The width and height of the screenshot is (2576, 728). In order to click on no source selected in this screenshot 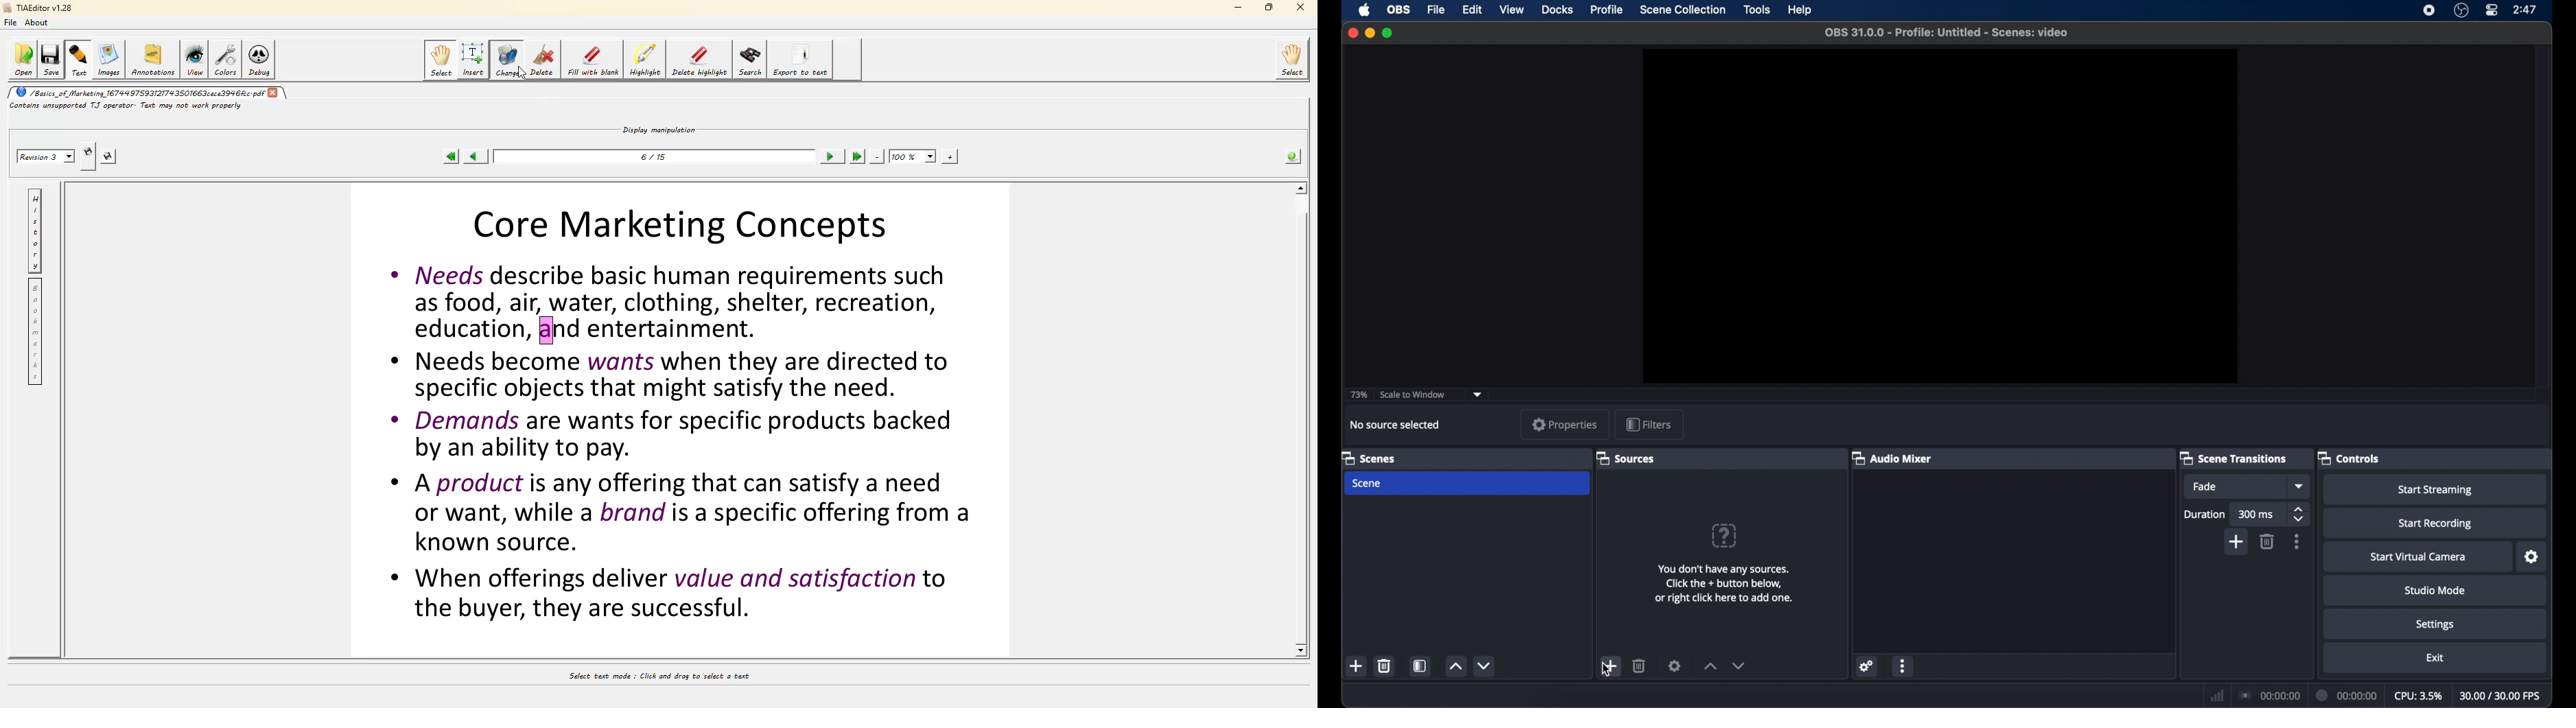, I will do `click(1395, 424)`.